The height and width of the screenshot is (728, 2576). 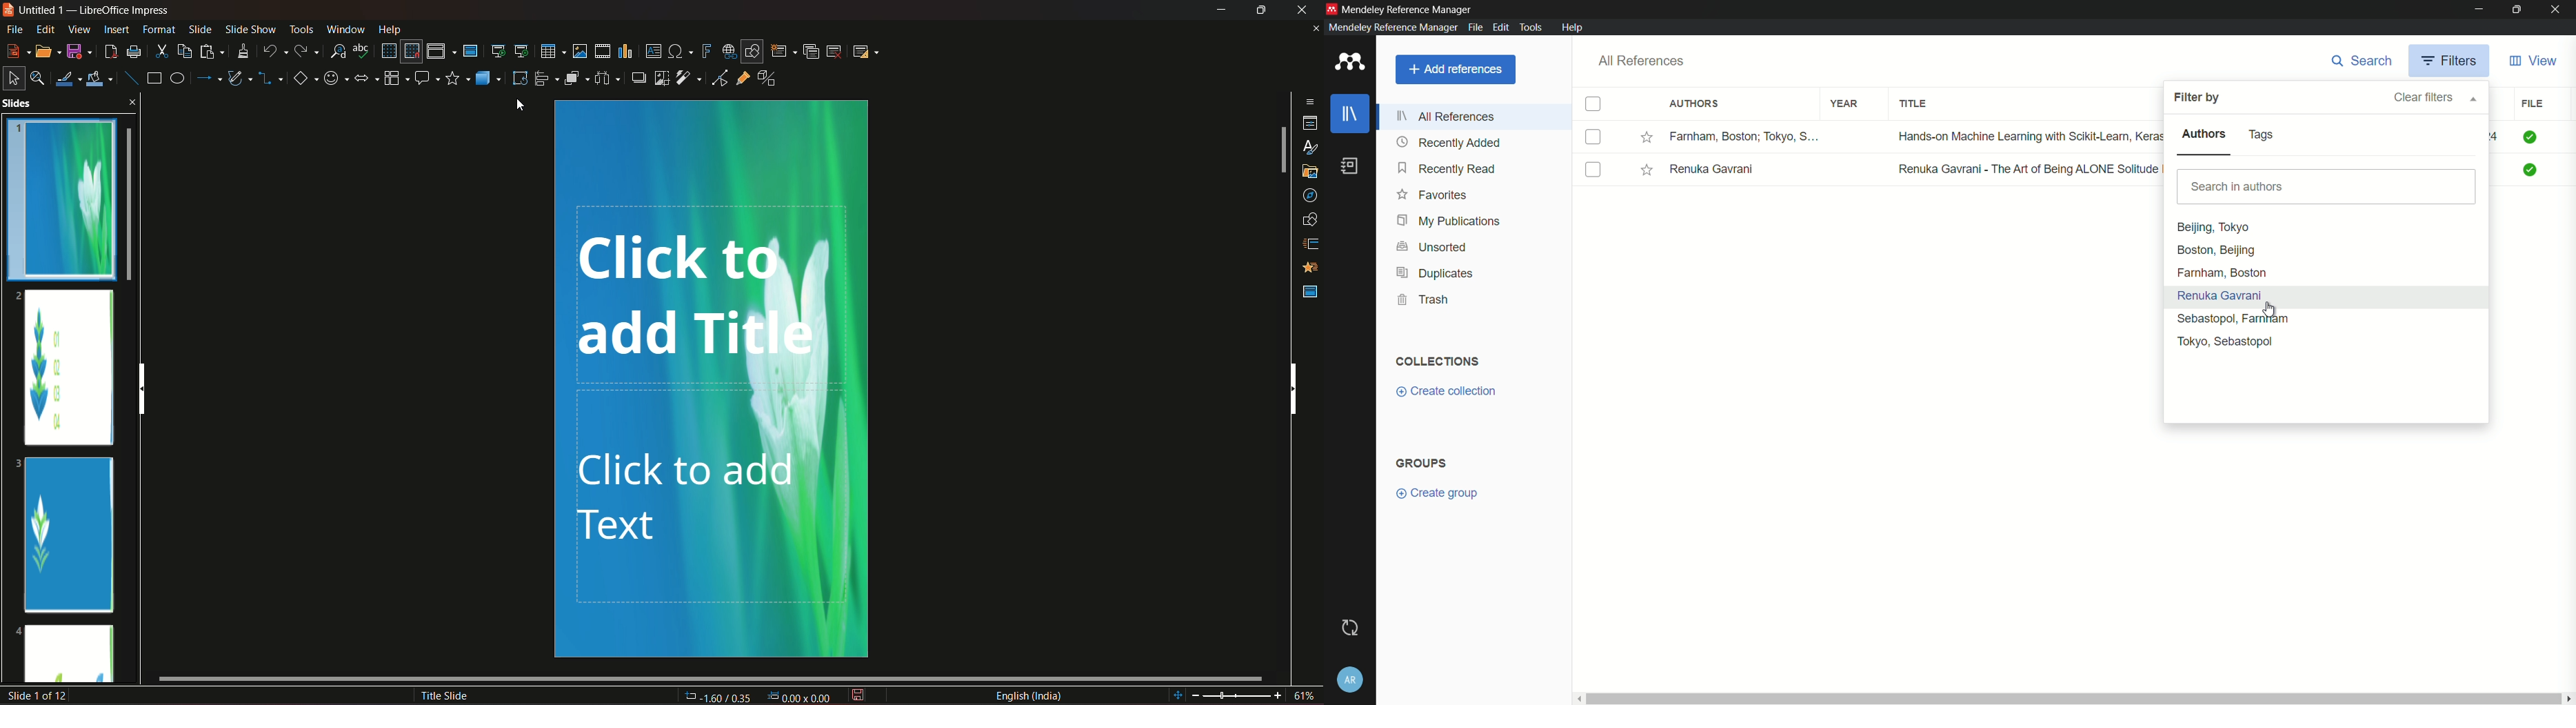 What do you see at coordinates (1572, 26) in the screenshot?
I see `help menu` at bounding box center [1572, 26].